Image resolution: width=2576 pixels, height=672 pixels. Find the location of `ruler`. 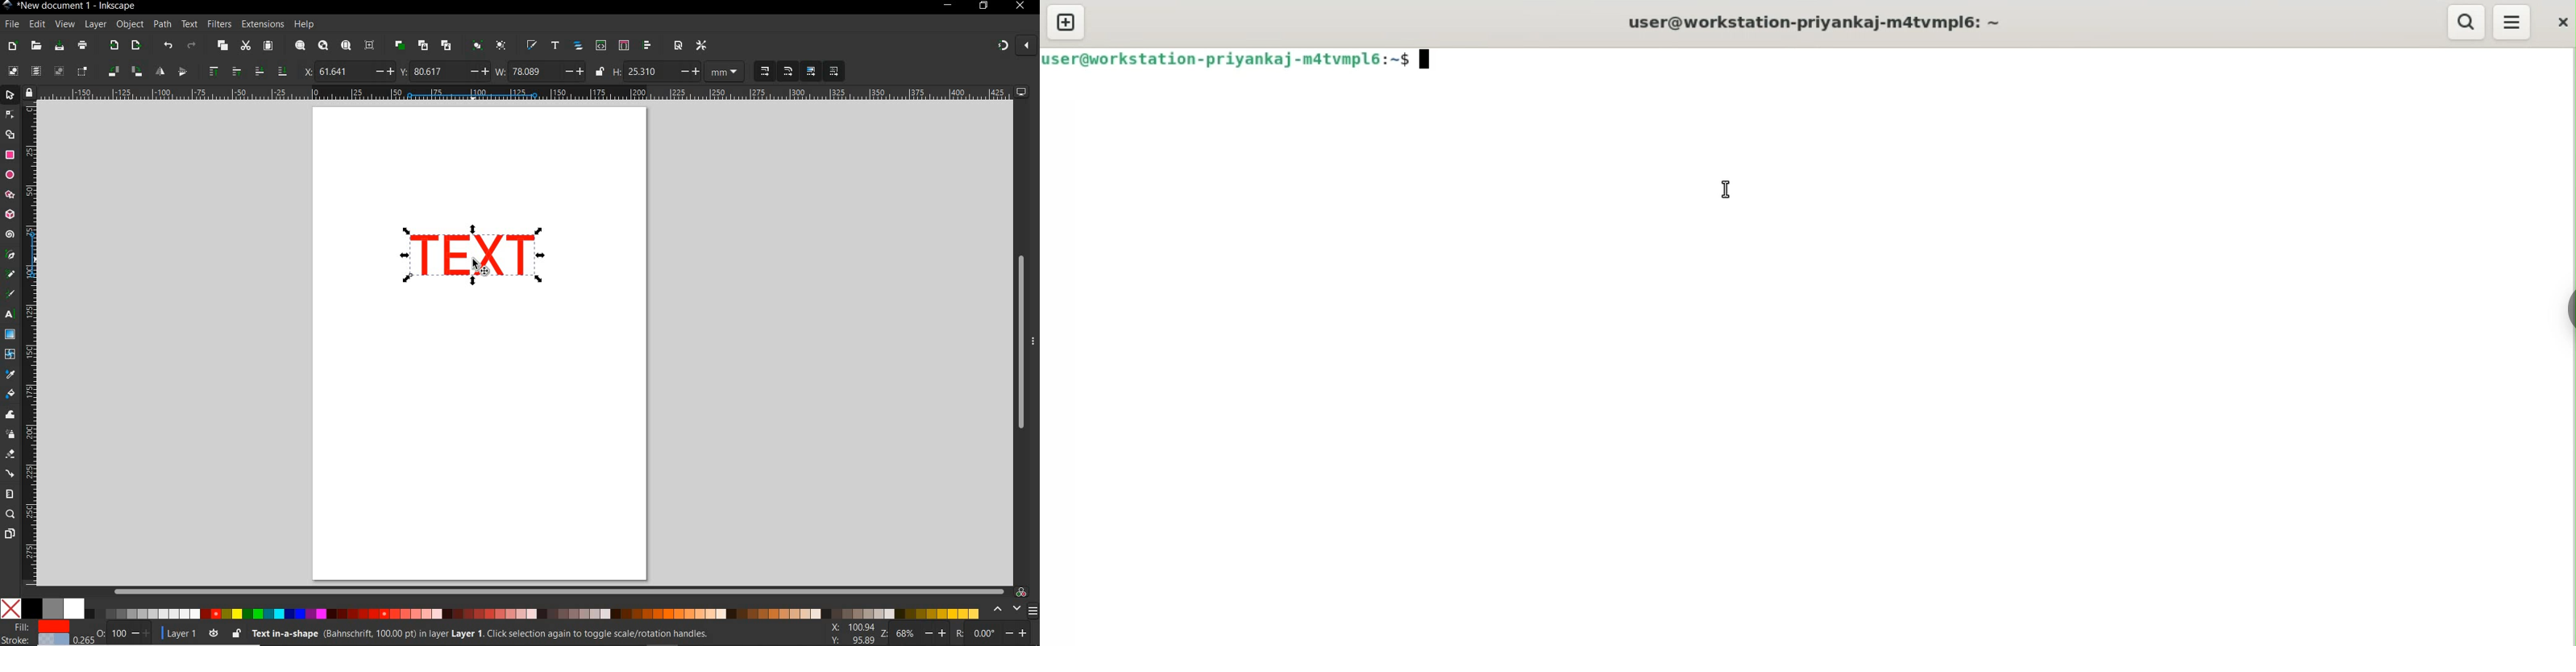

ruler is located at coordinates (526, 93).